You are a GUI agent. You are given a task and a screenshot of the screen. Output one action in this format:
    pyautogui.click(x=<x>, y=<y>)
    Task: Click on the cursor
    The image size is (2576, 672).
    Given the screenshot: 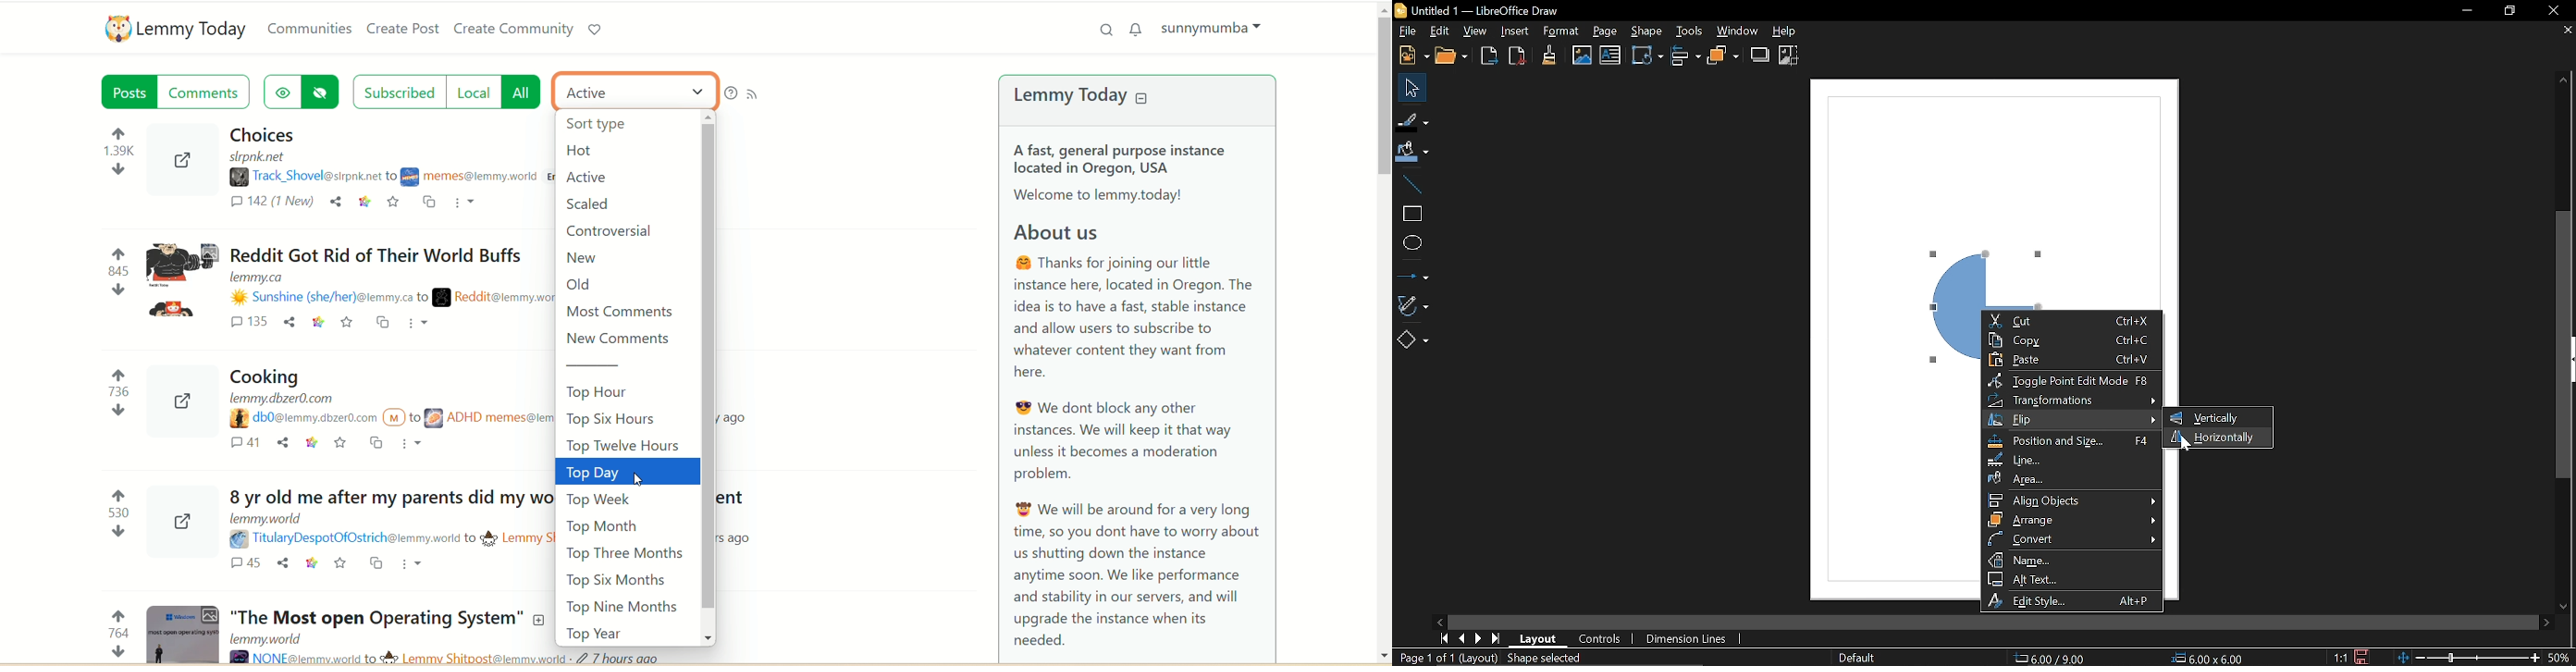 What is the action you would take?
    pyautogui.click(x=2185, y=448)
    